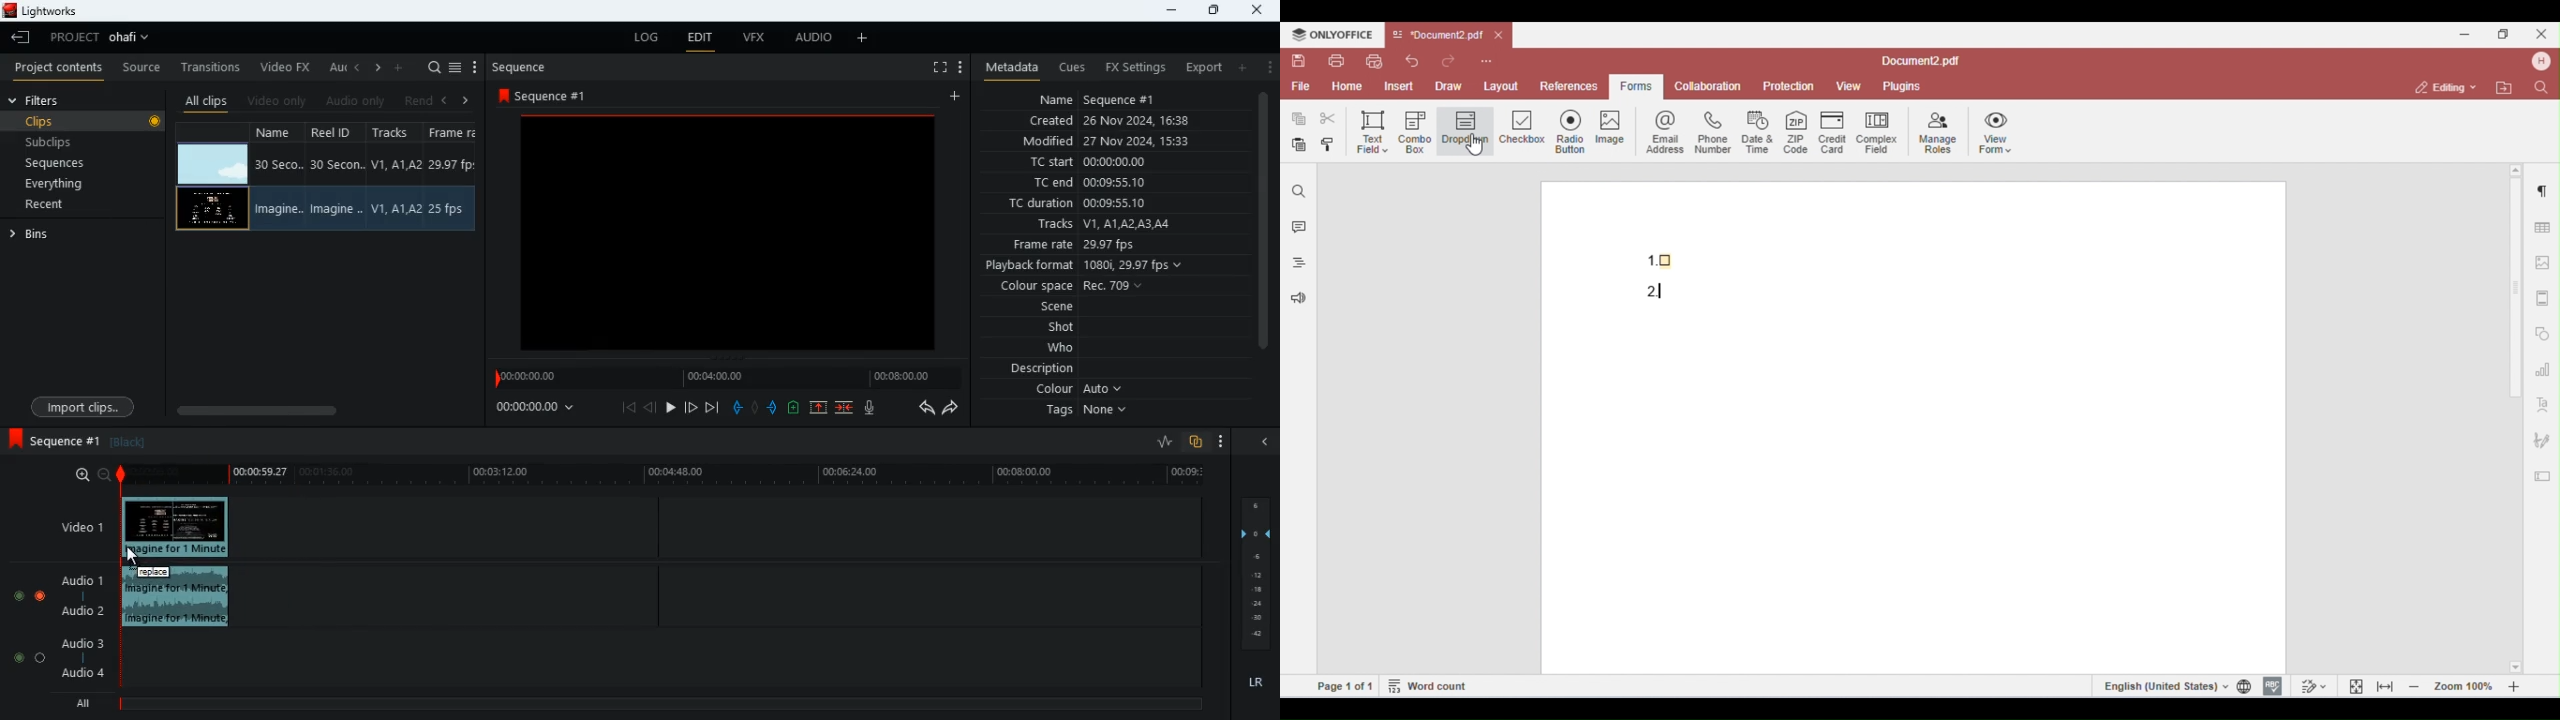 Image resolution: width=2576 pixels, height=728 pixels. What do you see at coordinates (213, 162) in the screenshot?
I see `video` at bounding box center [213, 162].